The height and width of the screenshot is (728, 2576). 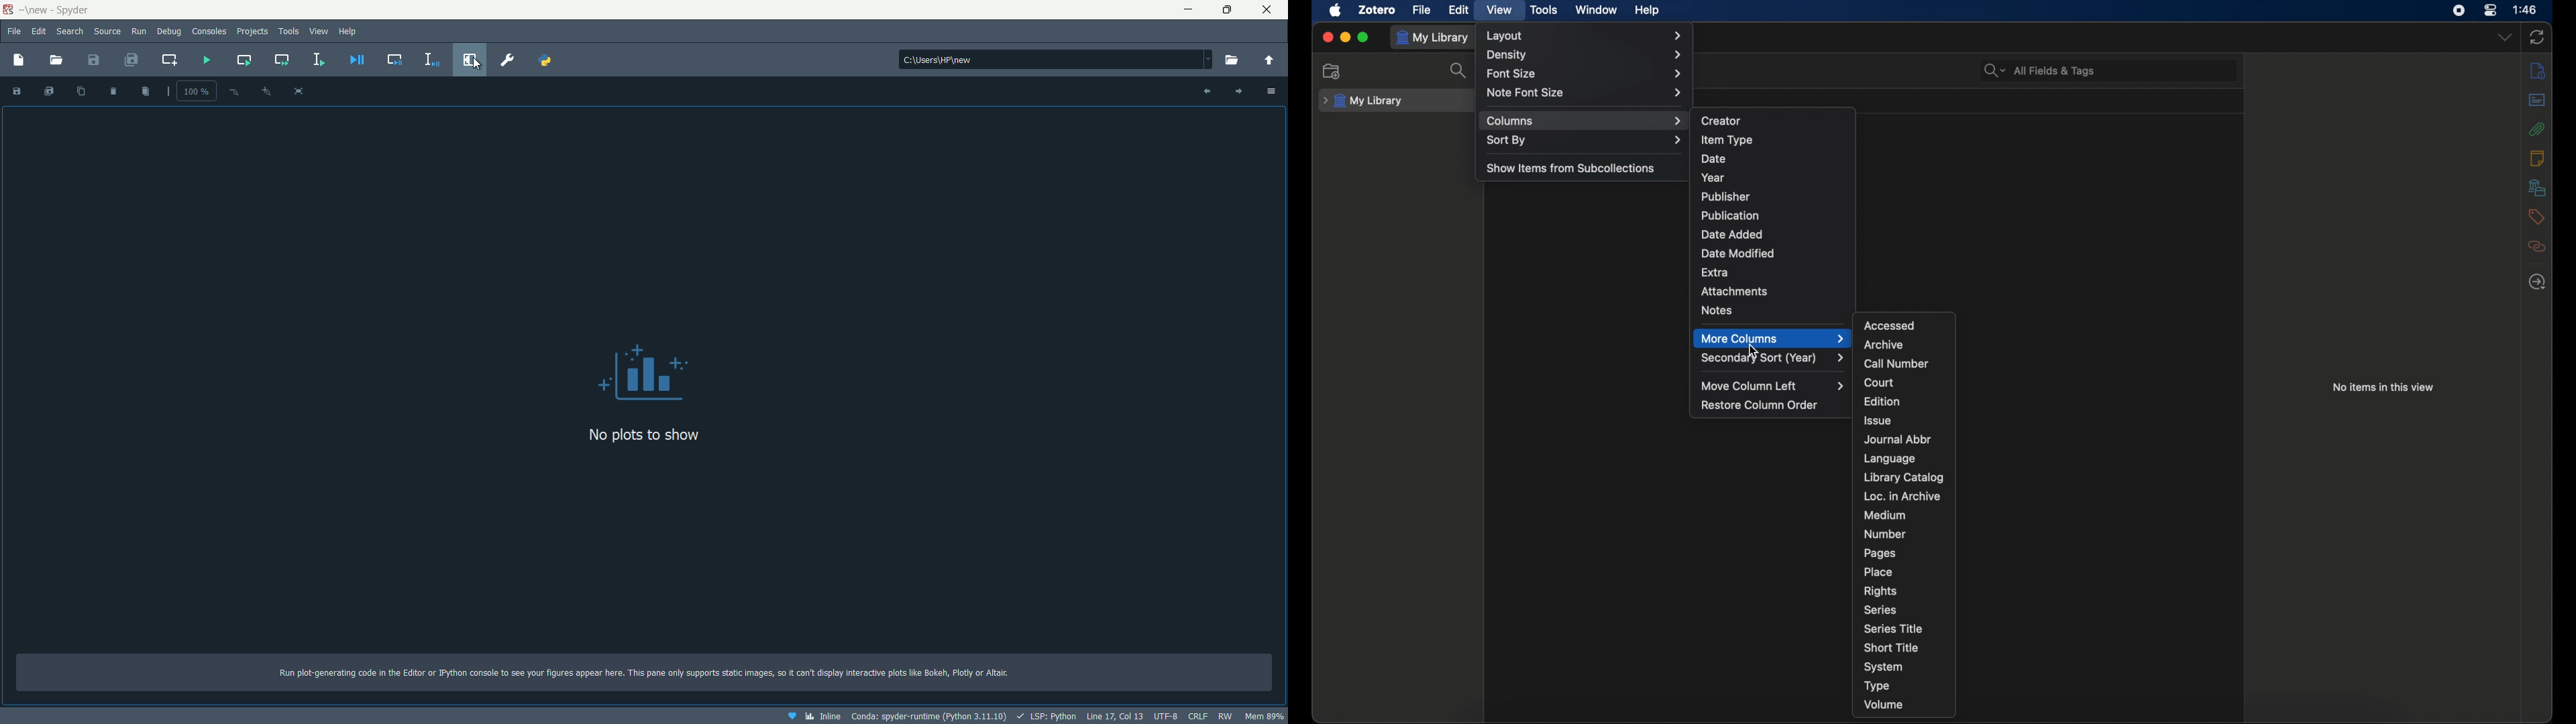 What do you see at coordinates (1585, 93) in the screenshot?
I see `note font size` at bounding box center [1585, 93].